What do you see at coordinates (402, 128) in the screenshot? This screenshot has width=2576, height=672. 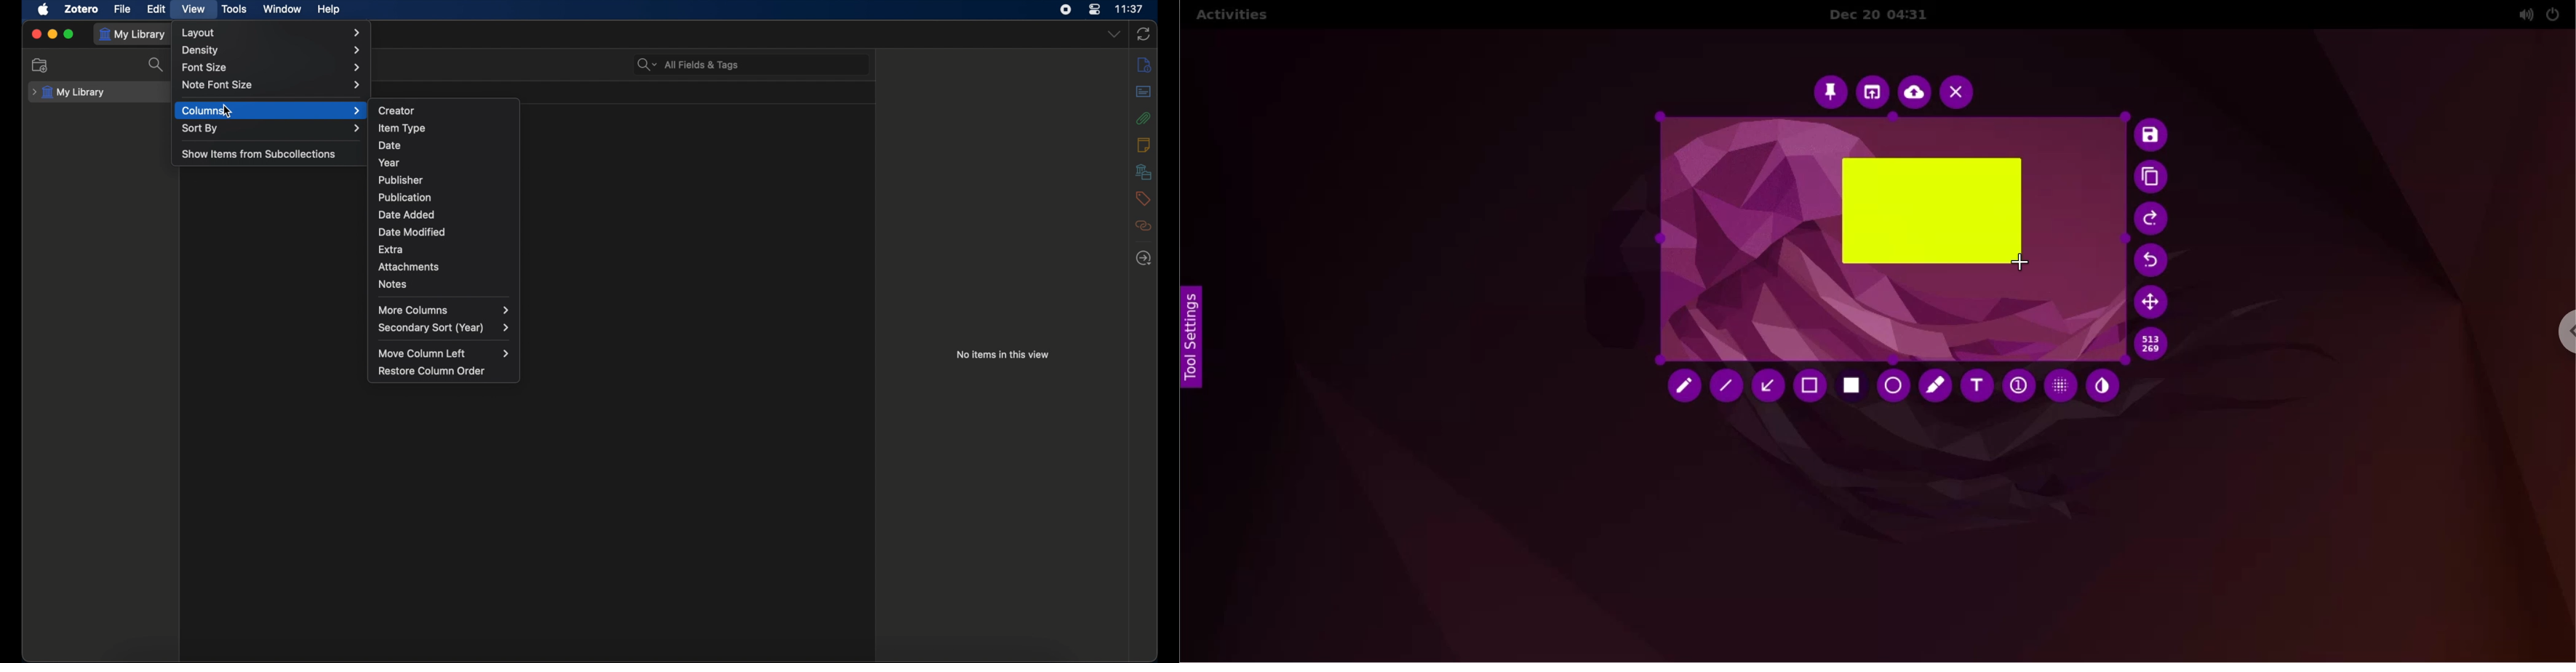 I see `item type` at bounding box center [402, 128].